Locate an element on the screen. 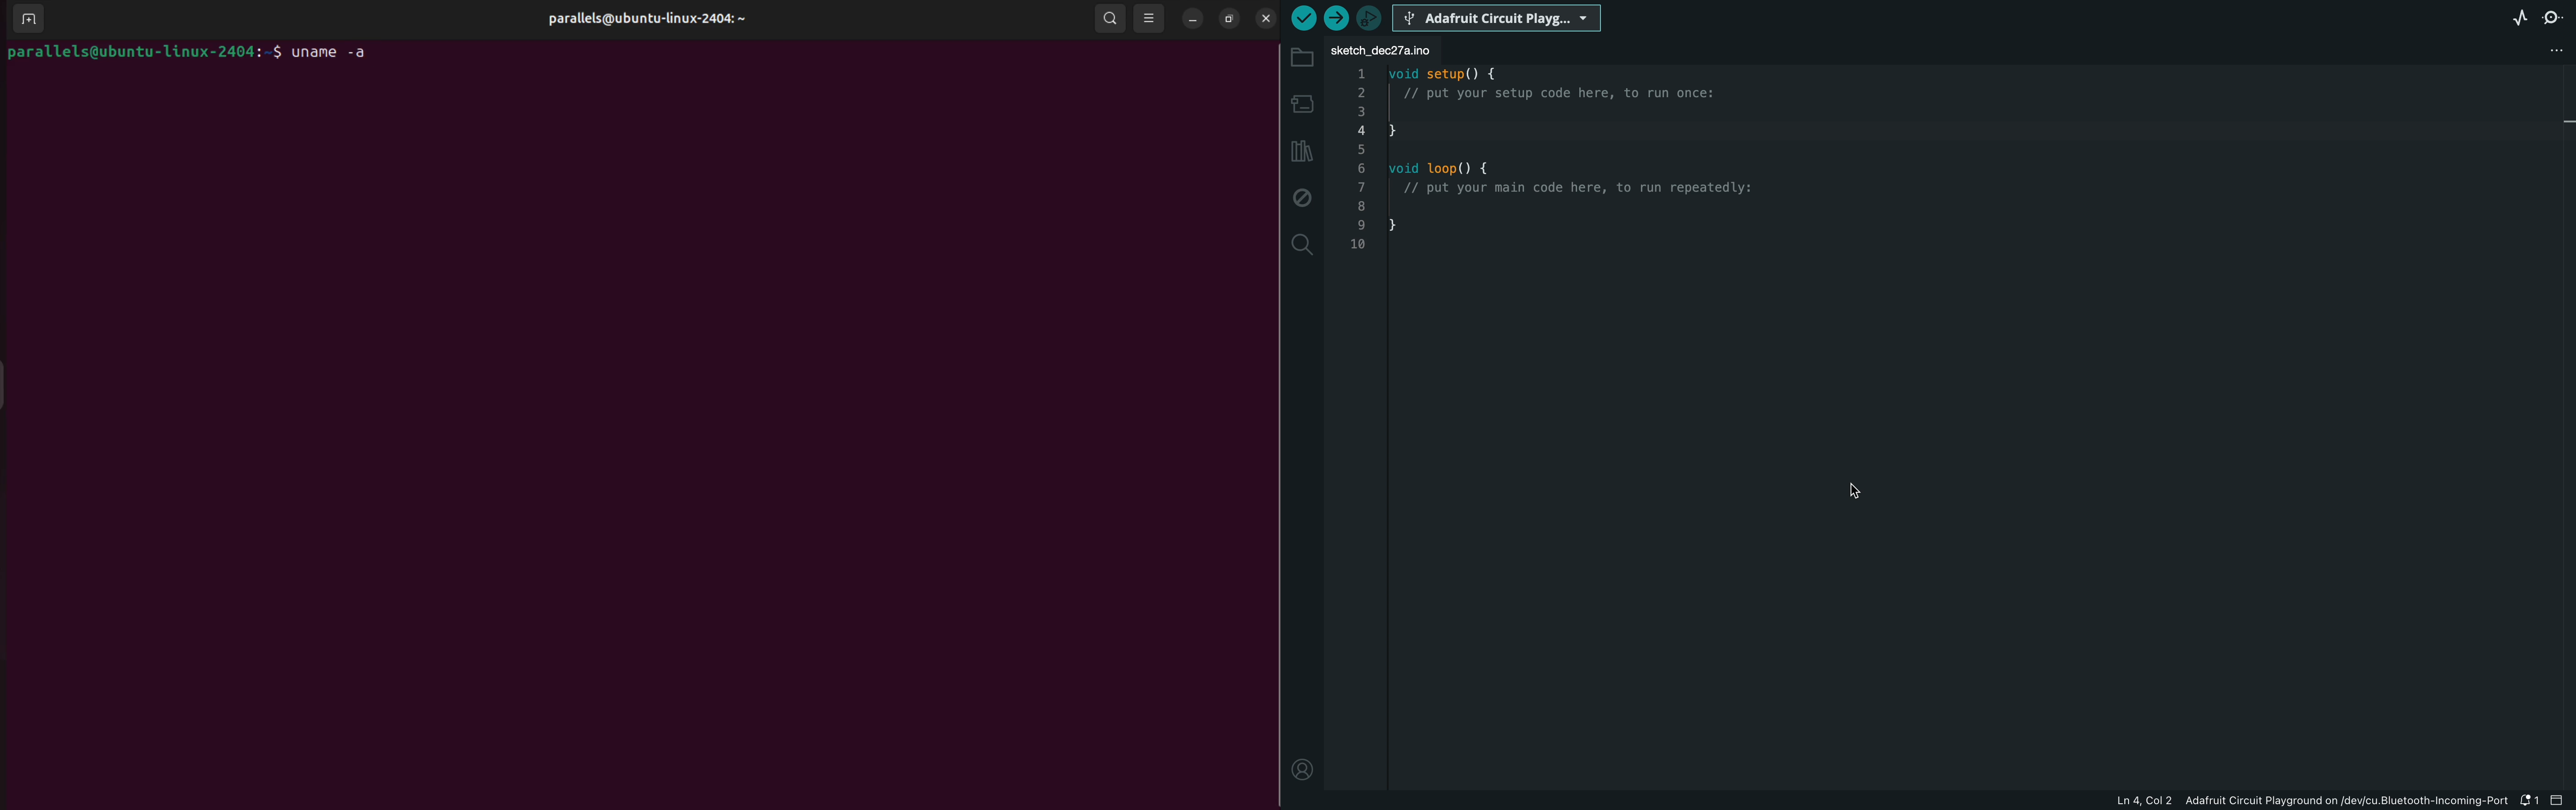 This screenshot has width=2576, height=812. search is located at coordinates (1110, 19).